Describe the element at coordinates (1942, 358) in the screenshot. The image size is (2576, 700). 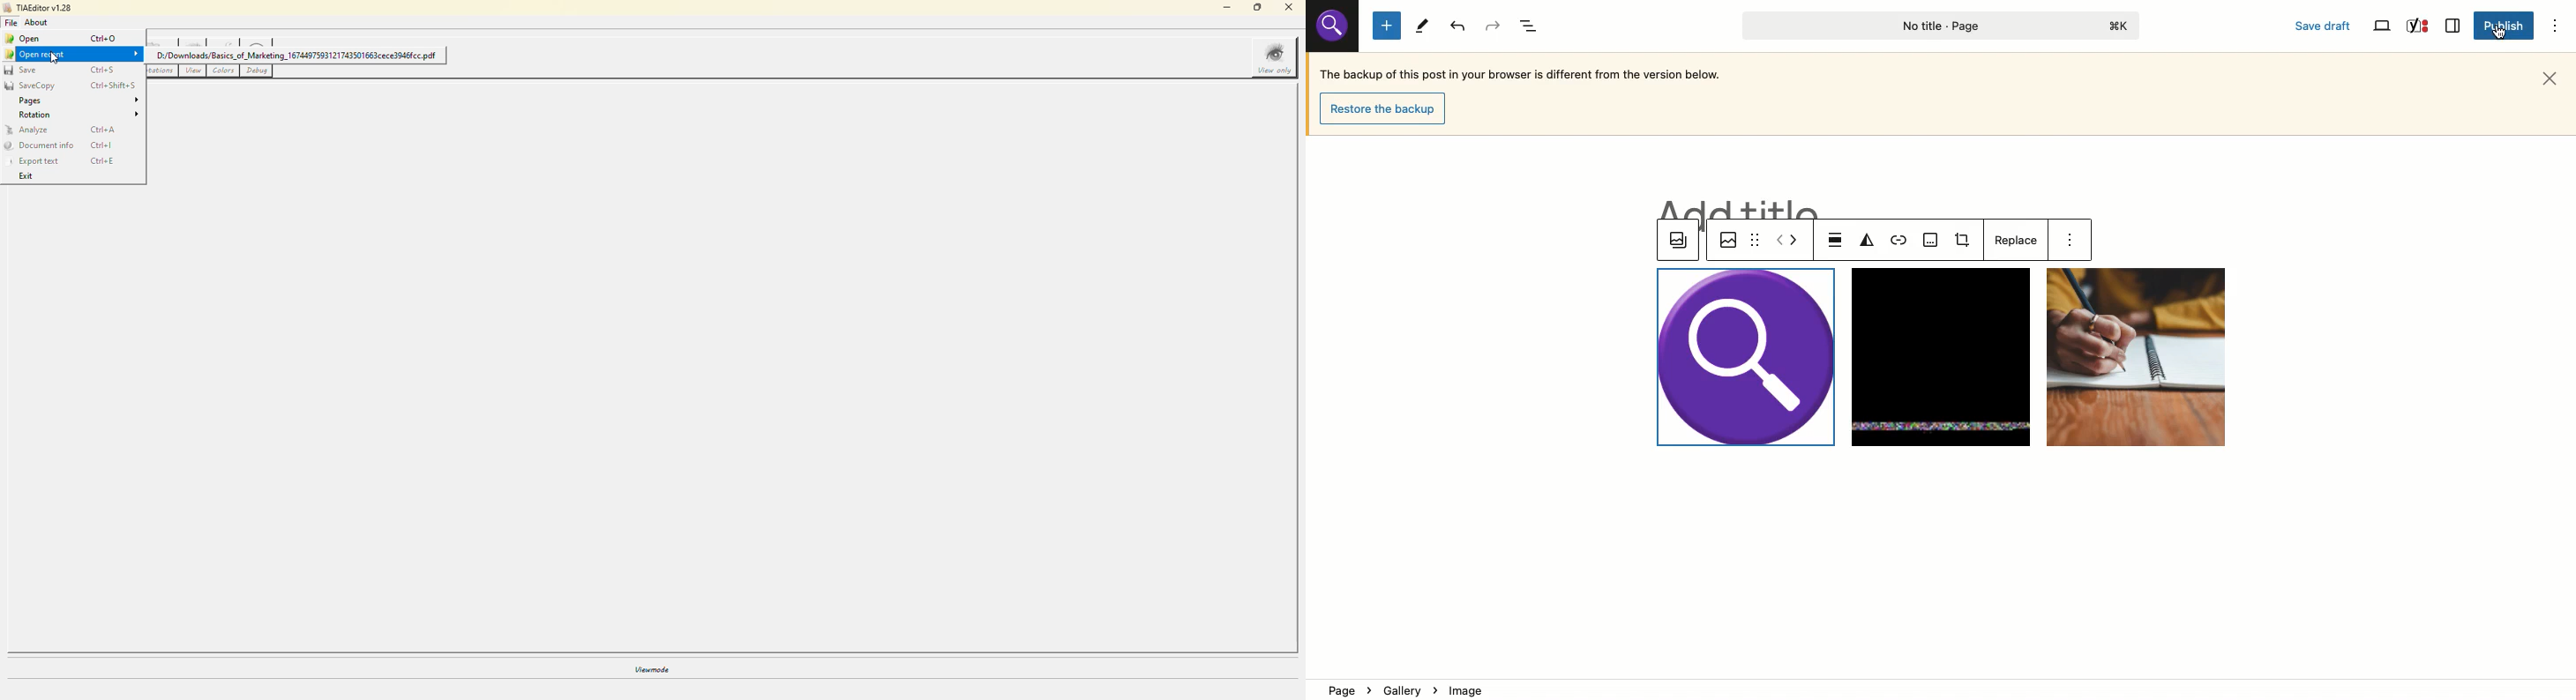
I see `Gallery` at that location.